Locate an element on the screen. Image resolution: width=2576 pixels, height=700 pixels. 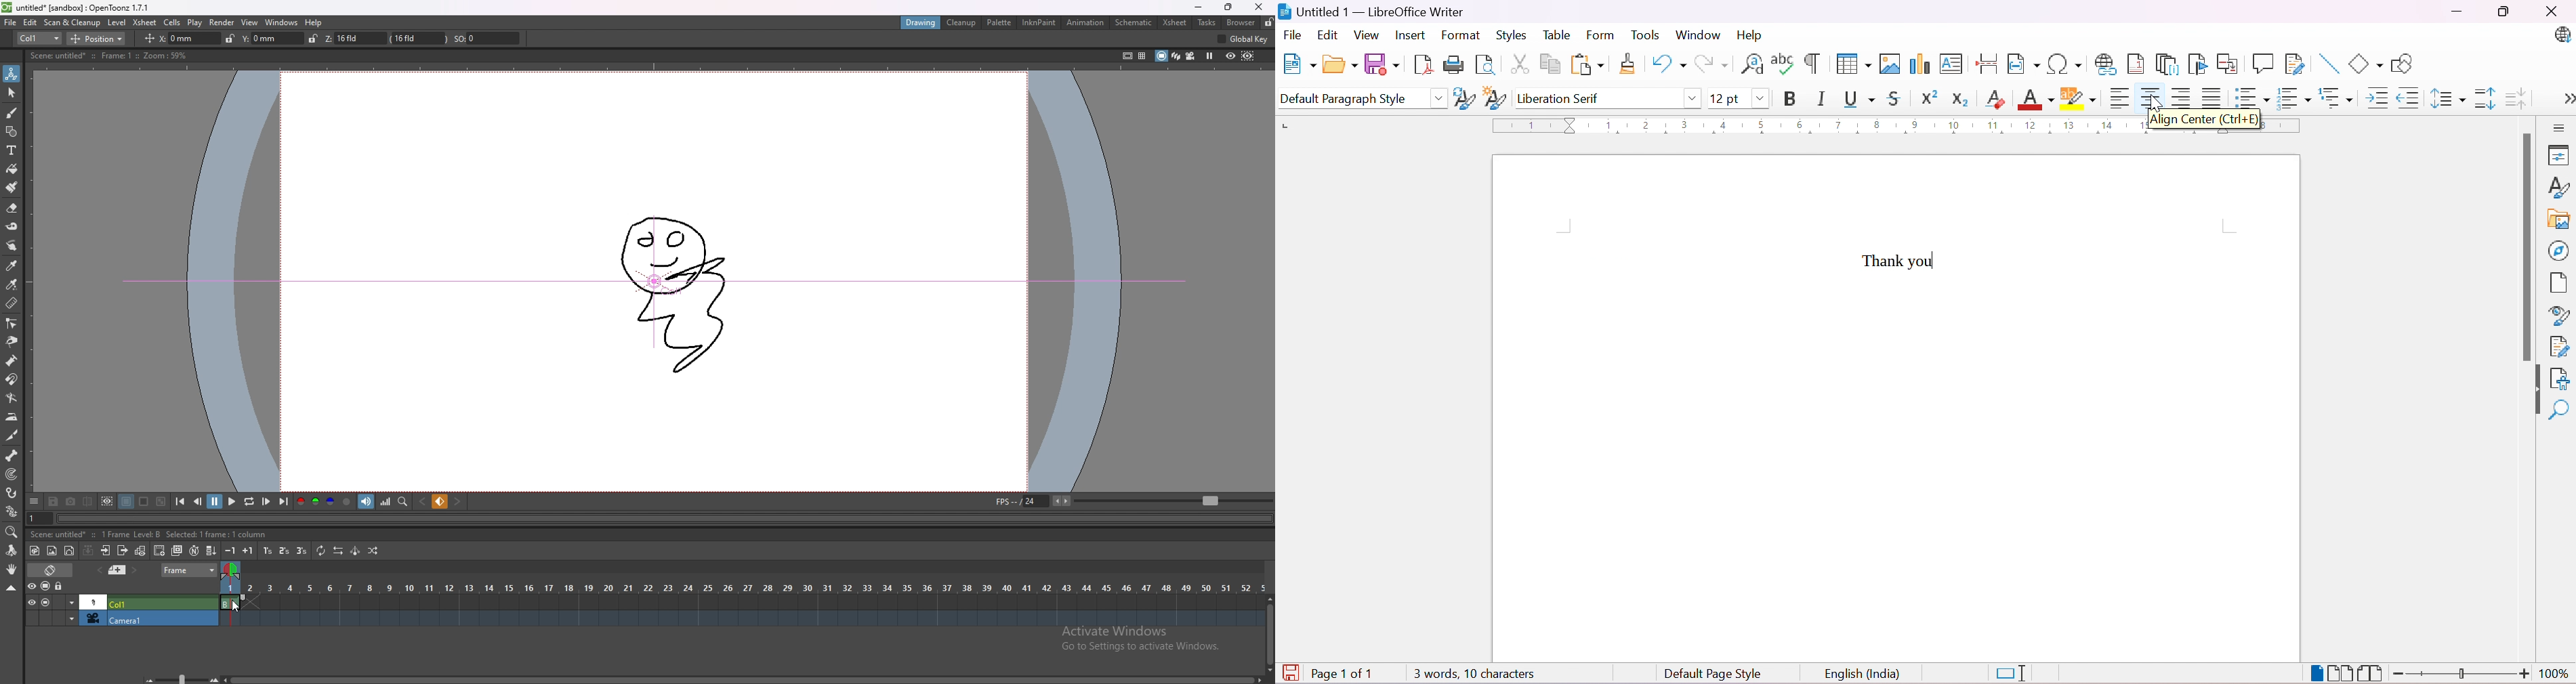
Zoom is located at coordinates (178, 676).